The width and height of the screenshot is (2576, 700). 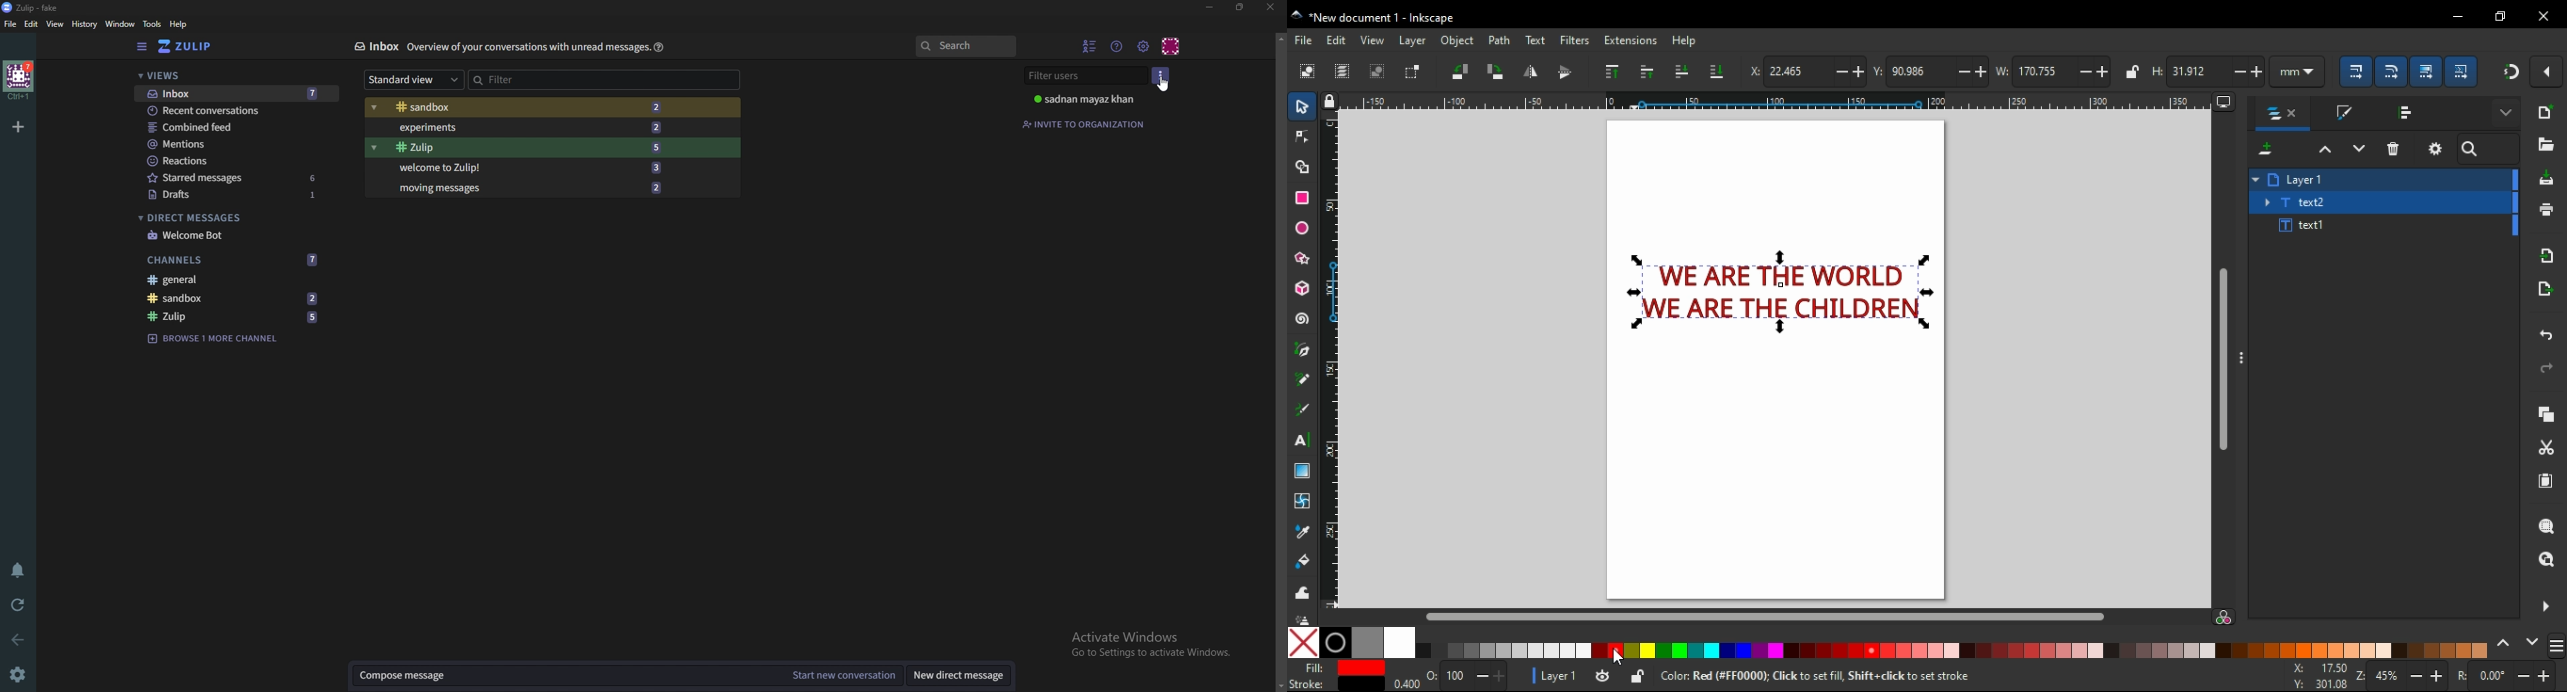 What do you see at coordinates (2502, 17) in the screenshot?
I see `restore` at bounding box center [2502, 17].